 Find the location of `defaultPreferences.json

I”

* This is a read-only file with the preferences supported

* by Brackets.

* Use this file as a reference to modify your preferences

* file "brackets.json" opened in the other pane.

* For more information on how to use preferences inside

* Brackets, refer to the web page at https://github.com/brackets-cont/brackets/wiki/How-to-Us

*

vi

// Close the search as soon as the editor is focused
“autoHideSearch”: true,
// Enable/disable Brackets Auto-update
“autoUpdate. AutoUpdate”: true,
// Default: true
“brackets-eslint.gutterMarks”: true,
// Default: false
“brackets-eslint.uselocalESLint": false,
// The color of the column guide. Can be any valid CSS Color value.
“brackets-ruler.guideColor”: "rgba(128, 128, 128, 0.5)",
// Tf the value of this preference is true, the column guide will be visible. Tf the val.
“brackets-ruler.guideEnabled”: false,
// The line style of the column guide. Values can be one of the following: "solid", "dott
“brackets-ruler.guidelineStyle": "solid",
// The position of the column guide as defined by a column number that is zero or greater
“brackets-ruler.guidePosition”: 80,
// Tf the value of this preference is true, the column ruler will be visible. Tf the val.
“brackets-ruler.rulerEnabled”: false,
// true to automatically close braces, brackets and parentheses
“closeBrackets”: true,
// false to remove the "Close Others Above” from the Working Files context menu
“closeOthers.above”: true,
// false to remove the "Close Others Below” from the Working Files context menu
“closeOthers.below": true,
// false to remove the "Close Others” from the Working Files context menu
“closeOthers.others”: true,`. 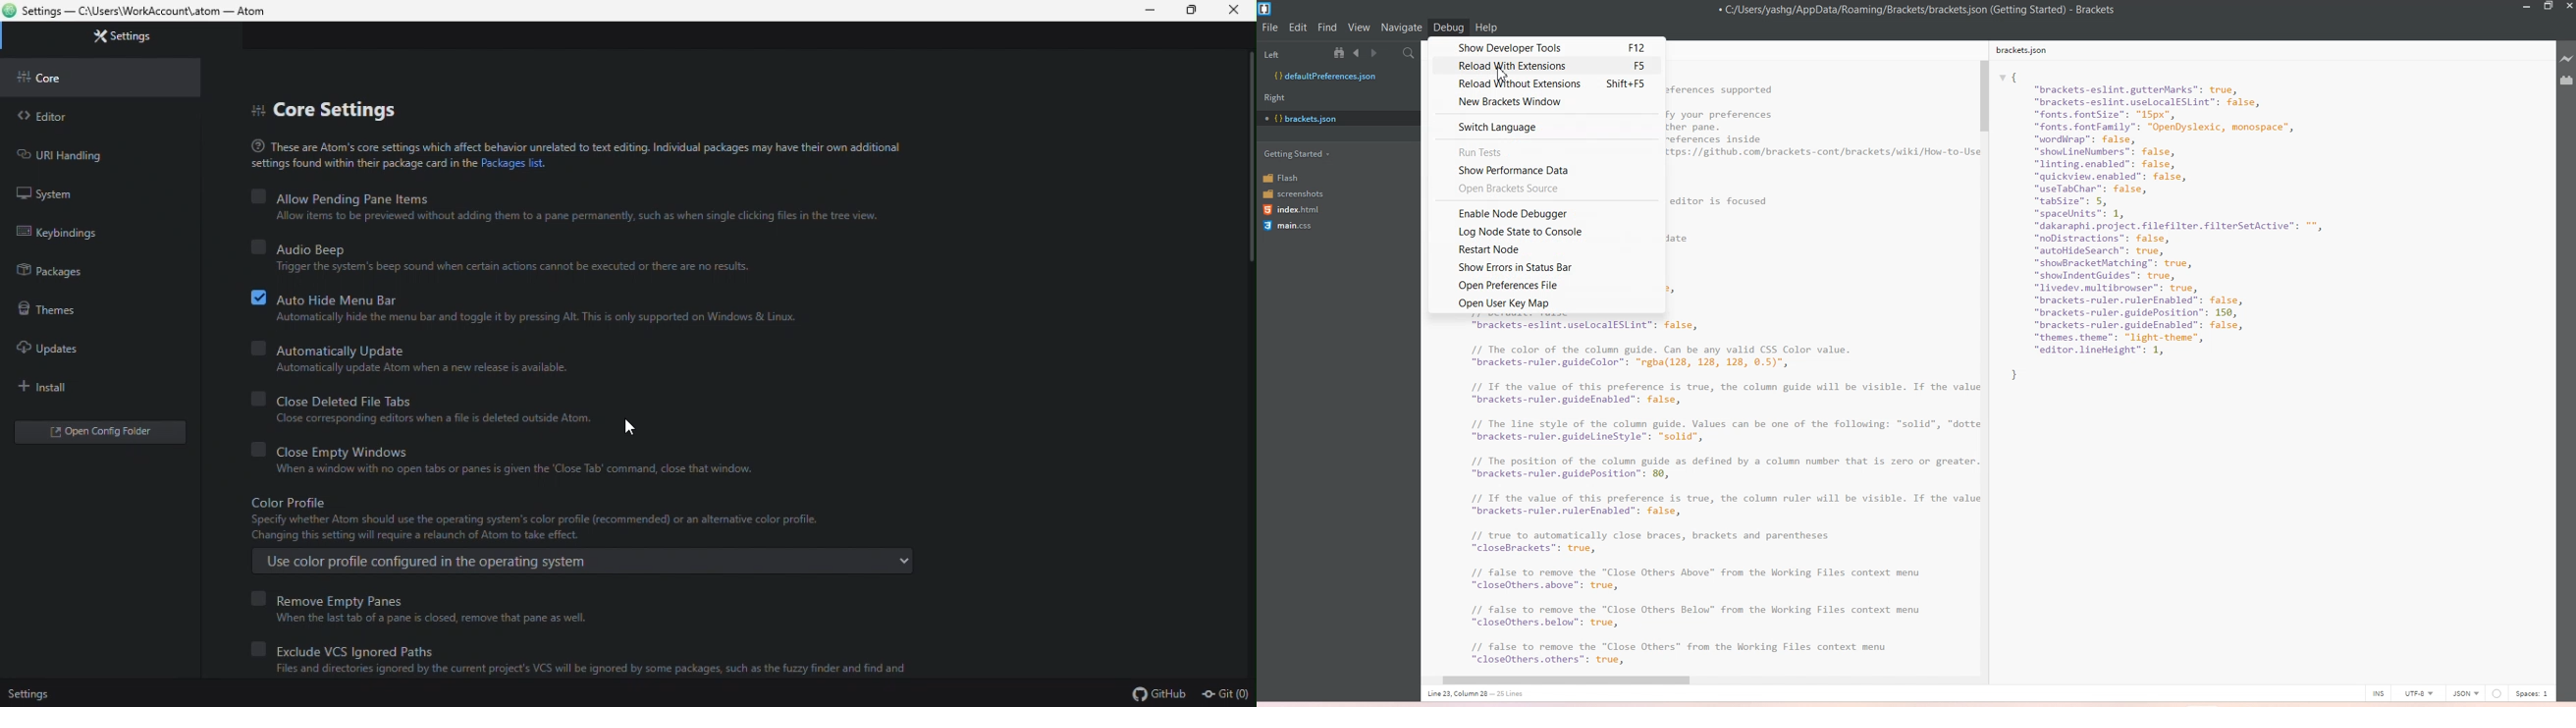

defaultPreferences.json

I”

* This is a read-only file with the preferences supported

* by Brackets.

* Use this file as a reference to modify your preferences

* file "brackets.json" opened in the other pane.

* For more information on how to use preferences inside

* Brackets, refer to the web page at https://github.com/brackets-cont/brackets/wiki/How-to-Us

*

vi

// Close the search as soon as the editor is focused
“autoHideSearch”: true,
// Enable/disable Brackets Auto-update
“autoUpdate. AutoUpdate”: true,
// Default: true
“brackets-eslint.gutterMarks”: true,
// Default: false
“brackets-eslint.uselocalESLint": false,
// The color of the column guide. Can be any valid CSS Color value.
“brackets-ruler.guideColor”: "rgba(128, 128, 128, 0.5)",
// Tf the value of this preference is true, the column guide will be visible. Tf the val.
“brackets-ruler.guideEnabled”: false,
// The line style of the column guide. Values can be one of the following: "solid", "dott
“brackets-ruler.guidelineStyle": "solid",
// The position of the column guide as defined by a column number that is zero or greater
“brackets-ruler.guidePosition”: 80,
// Tf the value of this preference is true, the column ruler will be visible. Tf the val.
“brackets-ruler.rulerEnabled”: false,
// true to automatically close braces, brackets and parentheses
“closeBrackets”: true,
// false to remove the "Close Others Above” from the Working Files context menu
“closeOthers.above”: true,
// false to remove the "Close Others Below” from the Working Files context menu
“closeOthers.below": true,
// false to remove the "Close Others” from the Working Files context menu
“closeOthers.others”: true, is located at coordinates (1697, 497).